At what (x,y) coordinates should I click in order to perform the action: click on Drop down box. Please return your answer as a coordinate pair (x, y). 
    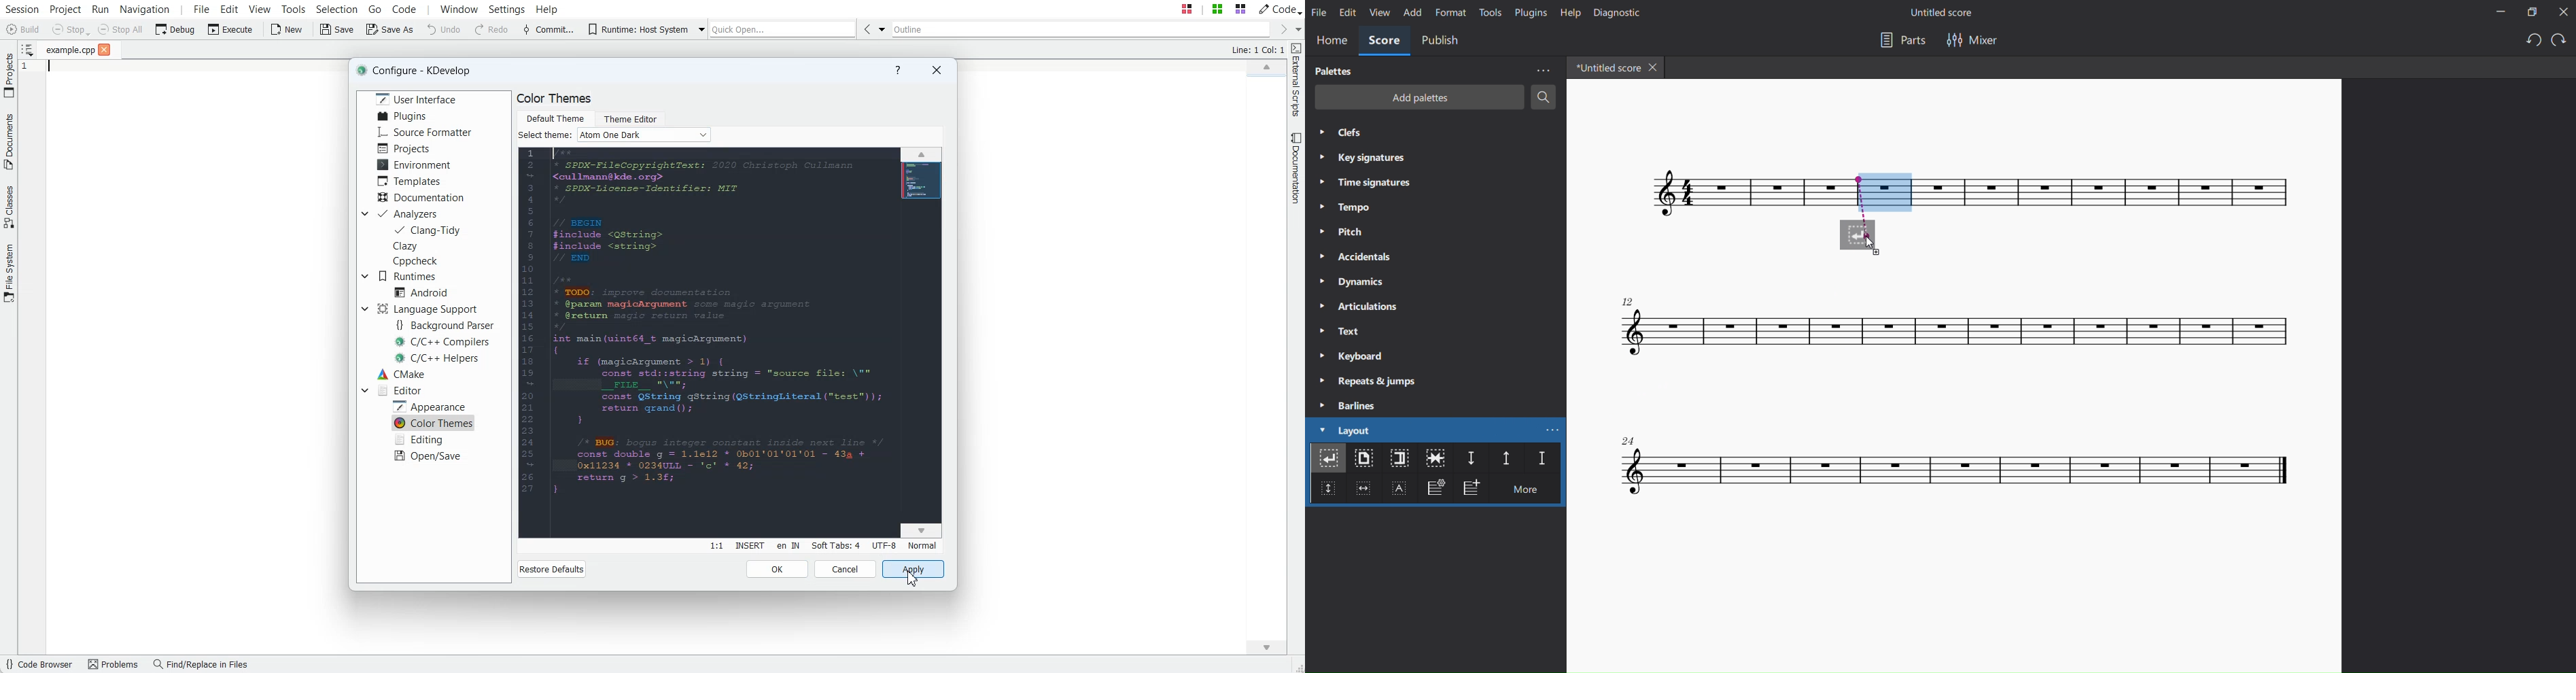
    Looking at the image, I should click on (1297, 29).